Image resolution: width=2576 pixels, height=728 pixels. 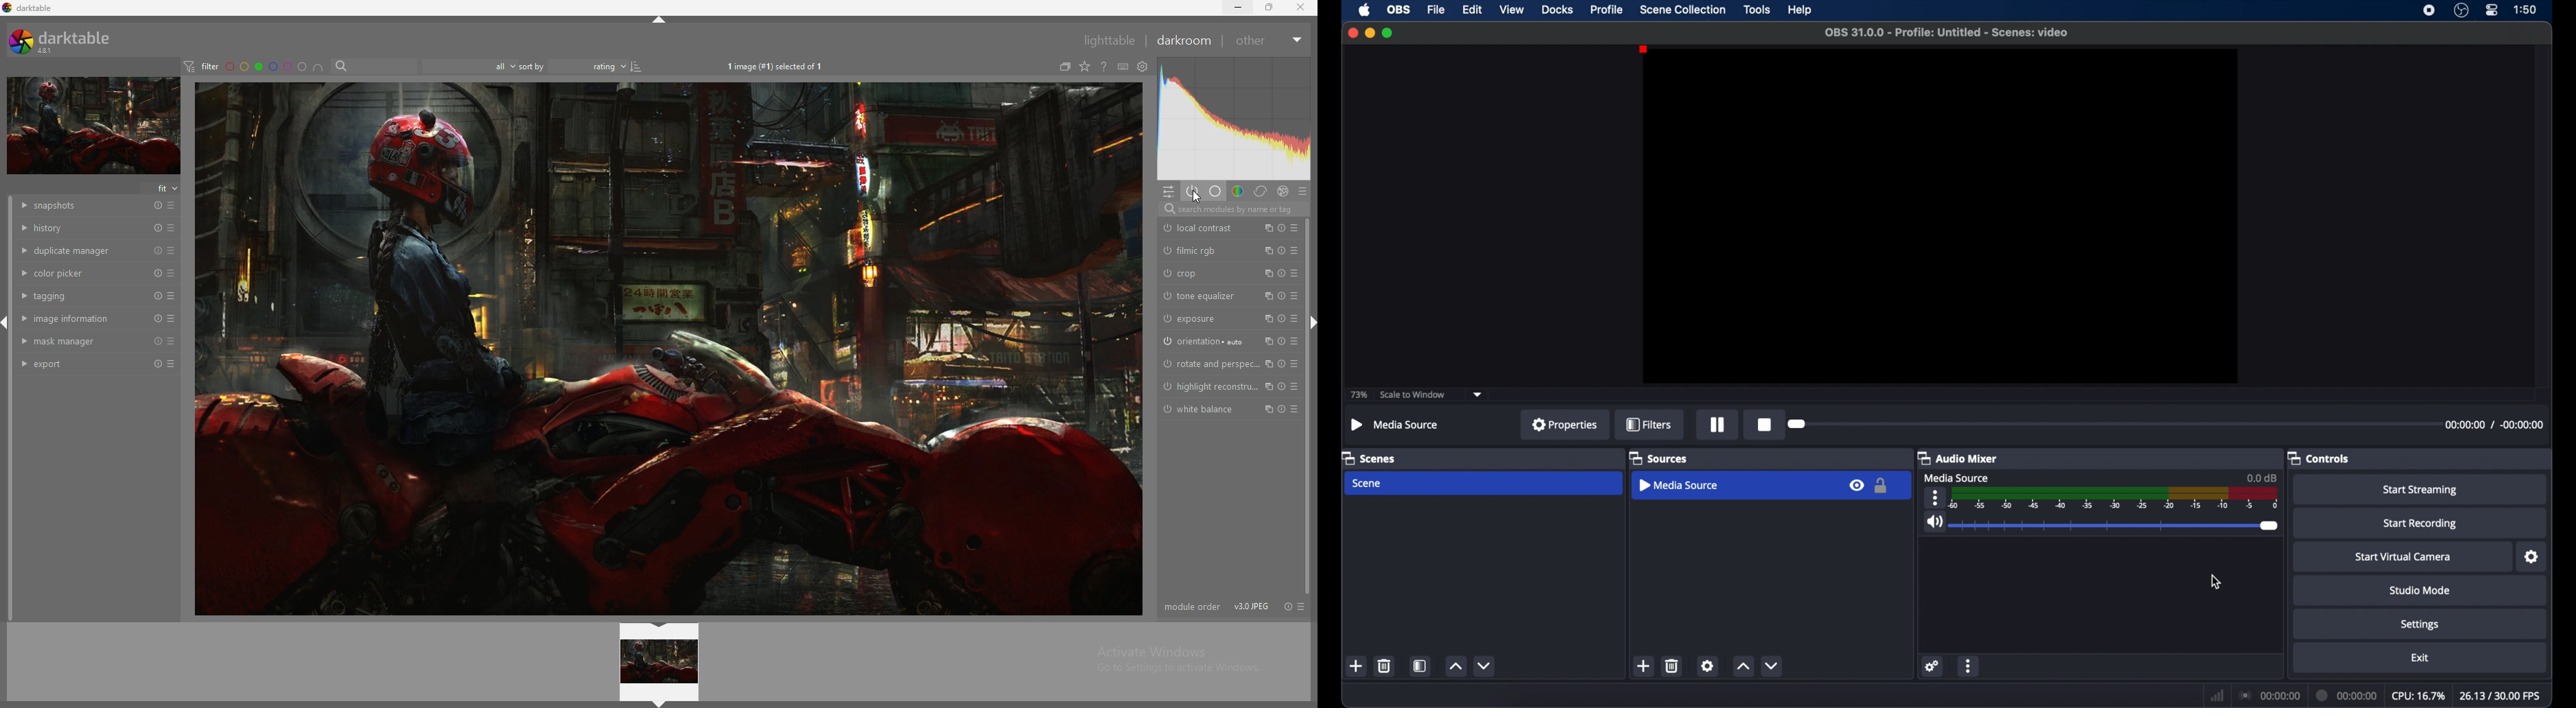 What do you see at coordinates (2526, 9) in the screenshot?
I see `time` at bounding box center [2526, 9].